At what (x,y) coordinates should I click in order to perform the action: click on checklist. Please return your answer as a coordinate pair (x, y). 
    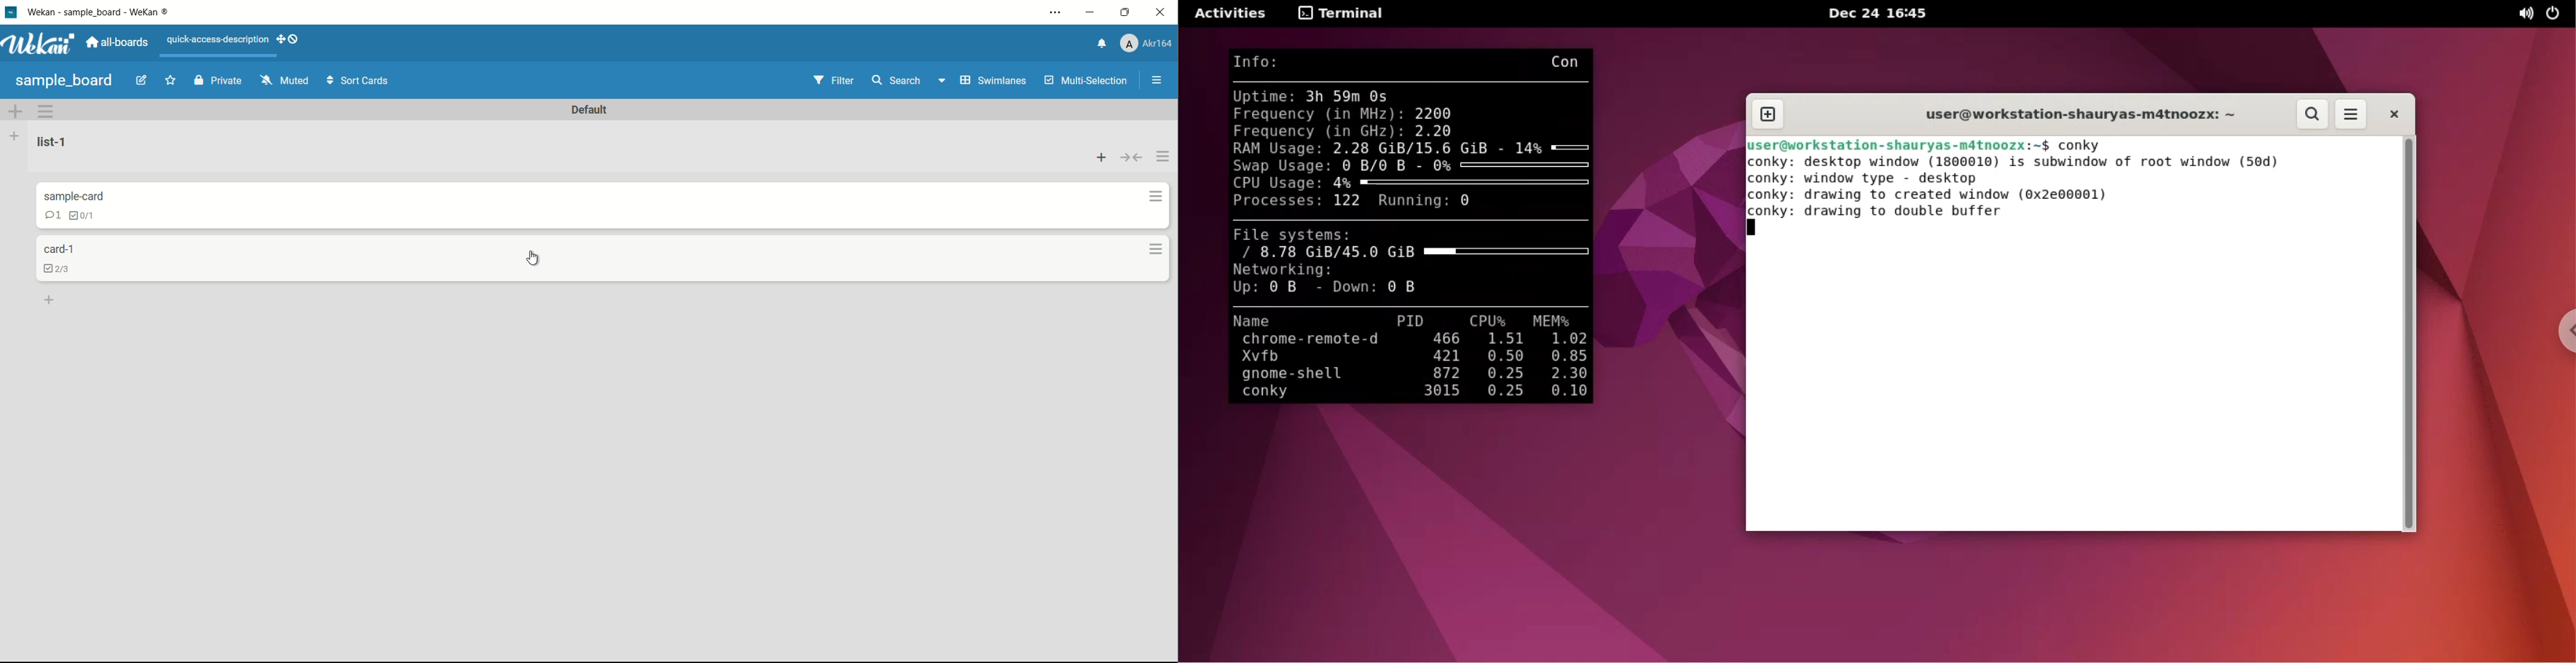
    Looking at the image, I should click on (84, 217).